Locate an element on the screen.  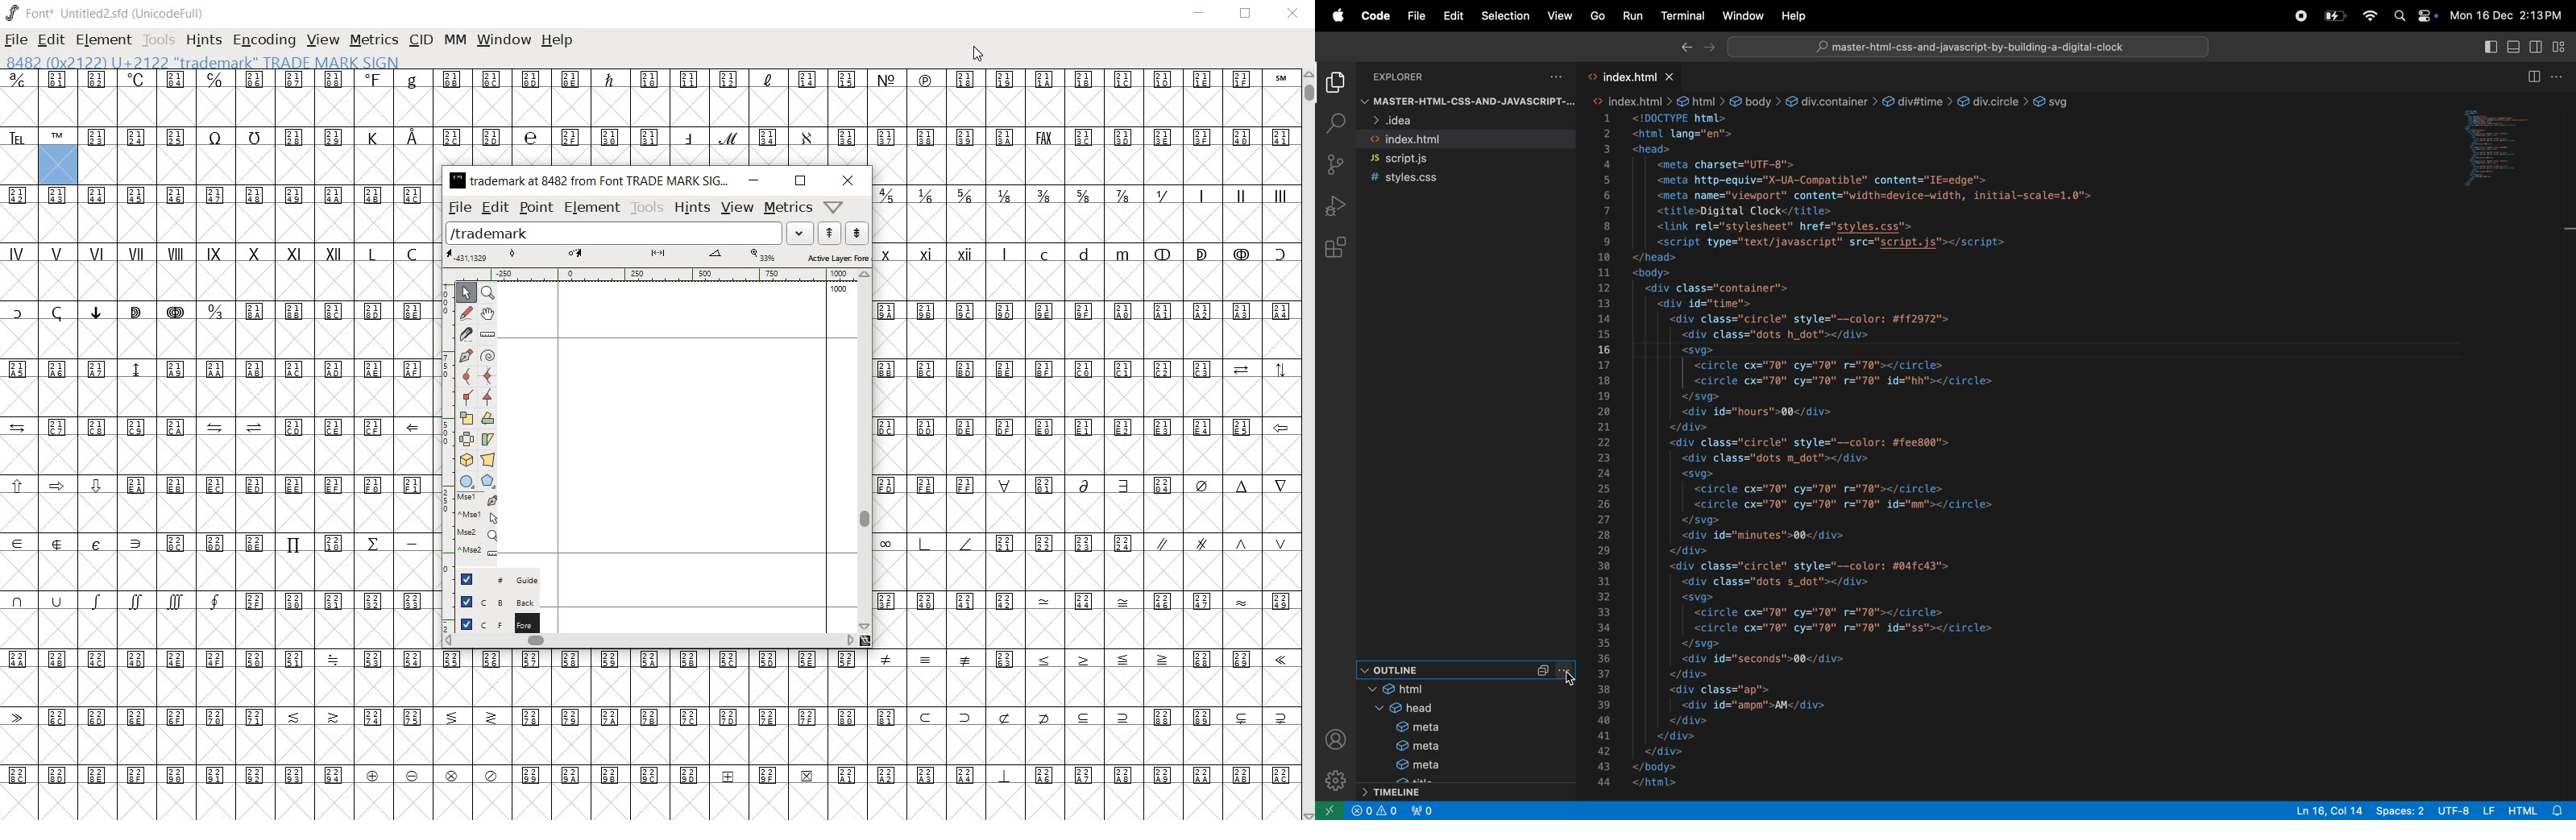
TOOLS is located at coordinates (158, 39).